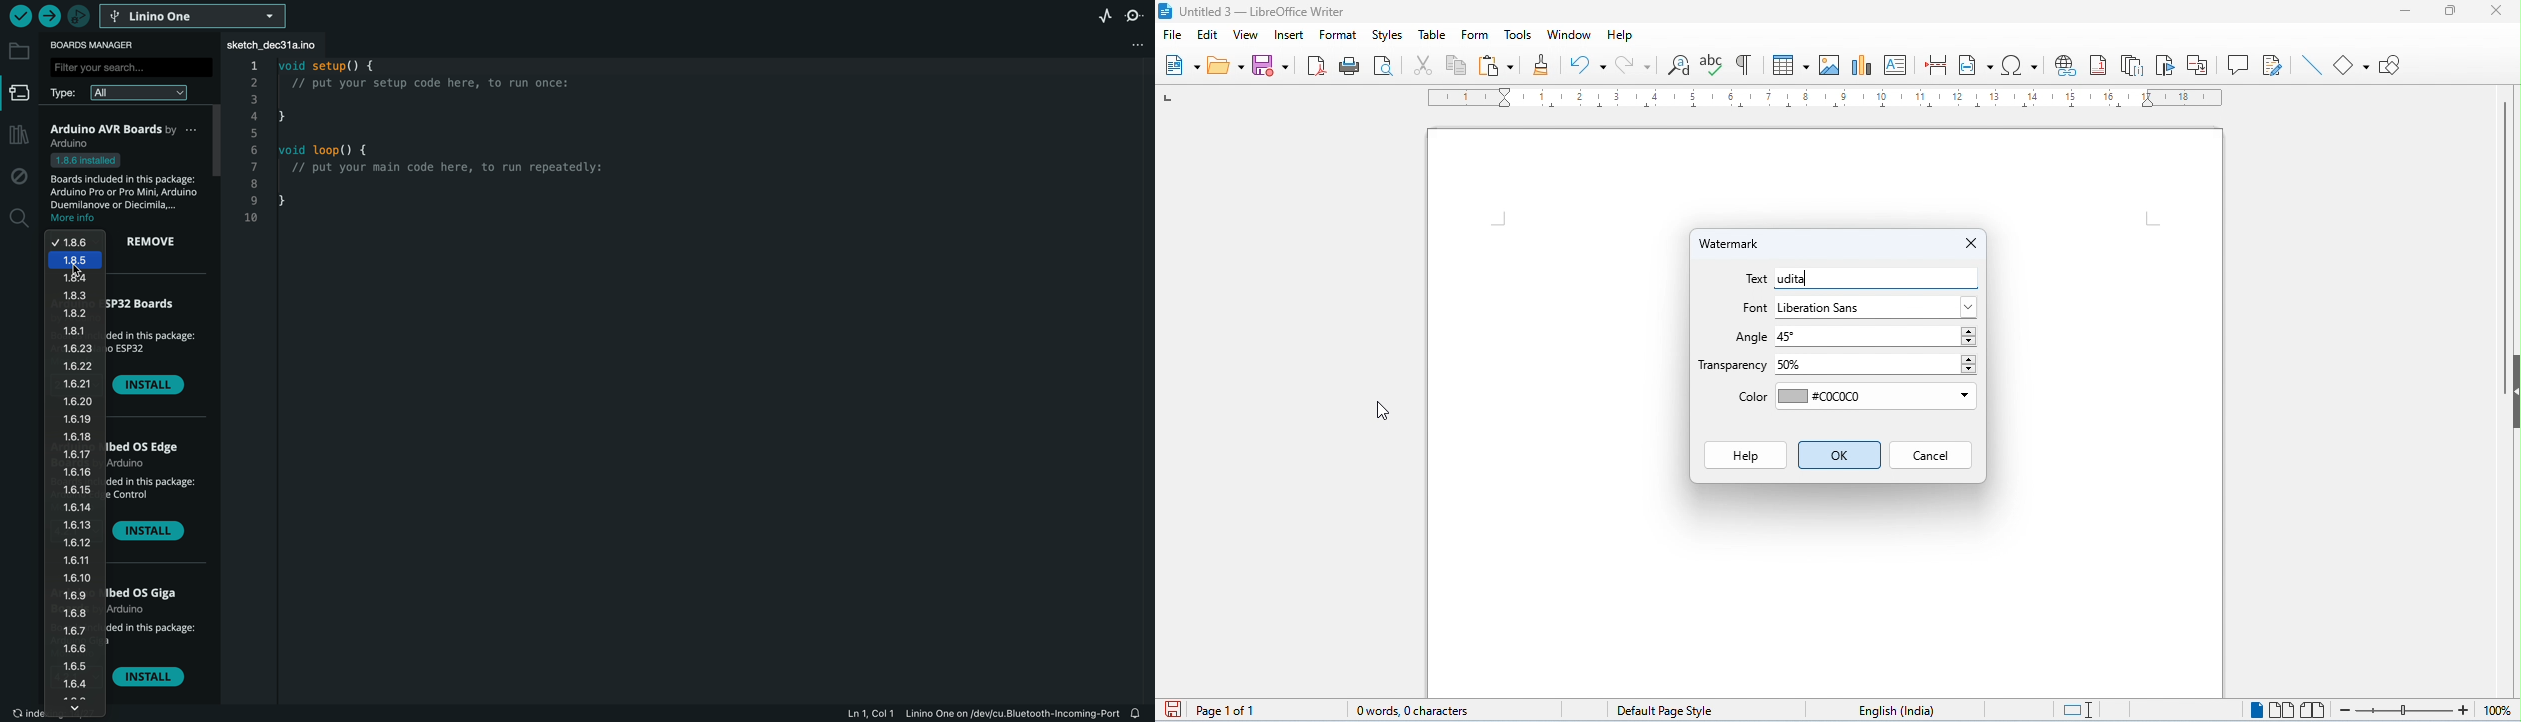 Image resolution: width=2548 pixels, height=728 pixels. I want to click on insert hyperlink, so click(2065, 64).